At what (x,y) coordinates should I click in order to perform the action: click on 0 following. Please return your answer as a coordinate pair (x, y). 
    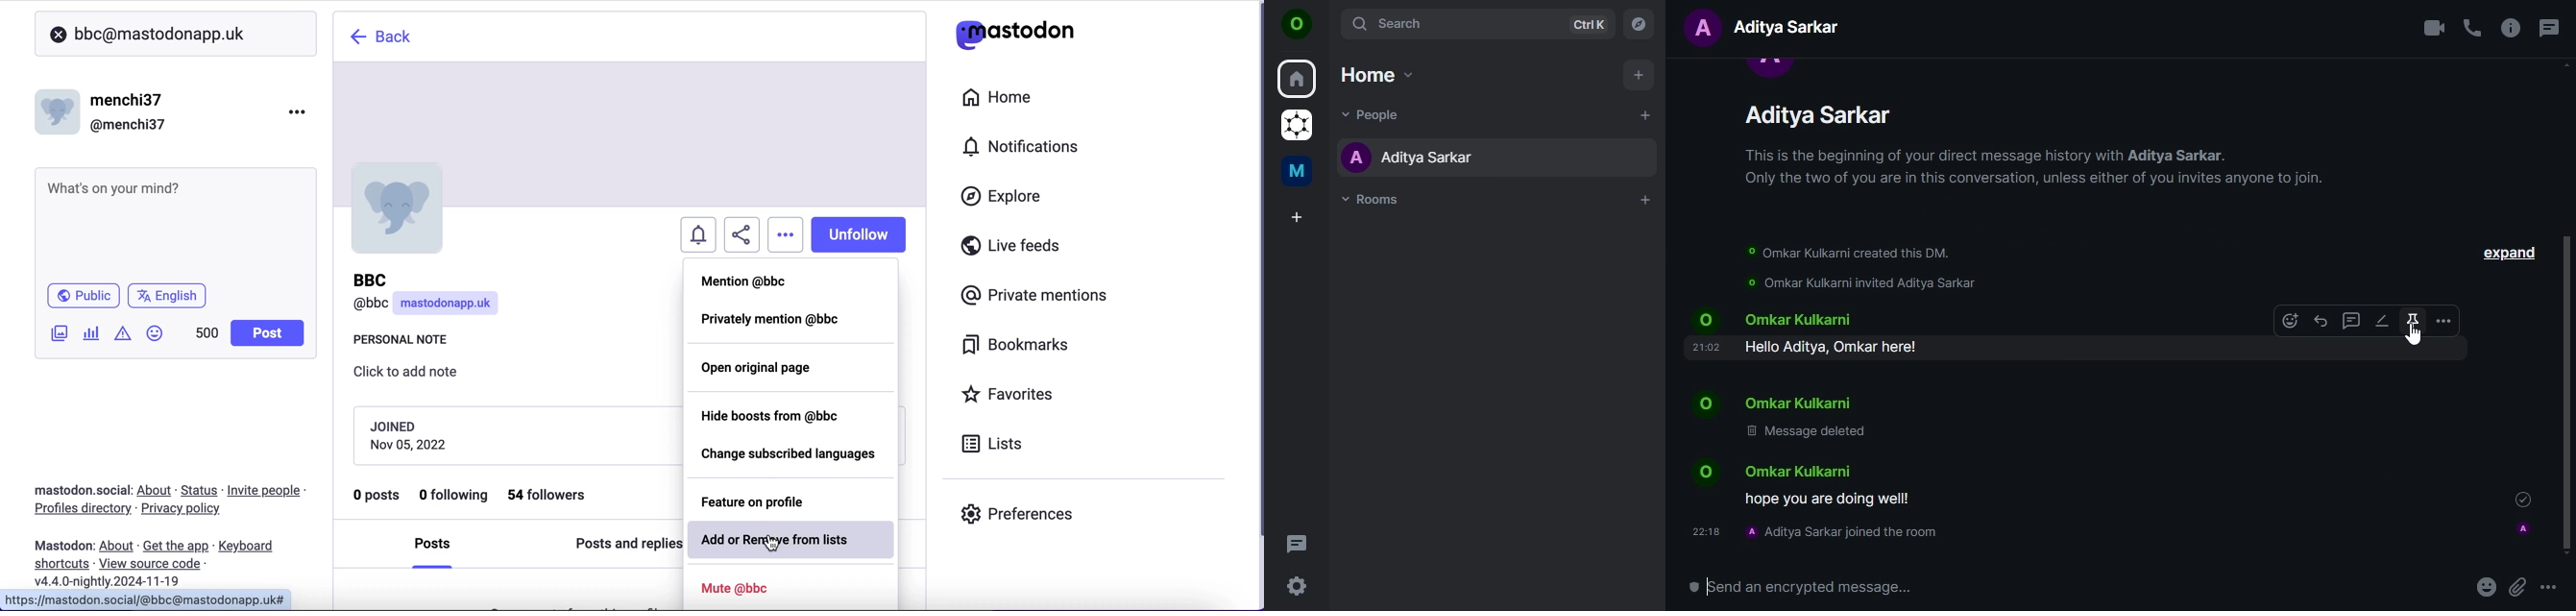
    Looking at the image, I should click on (455, 497).